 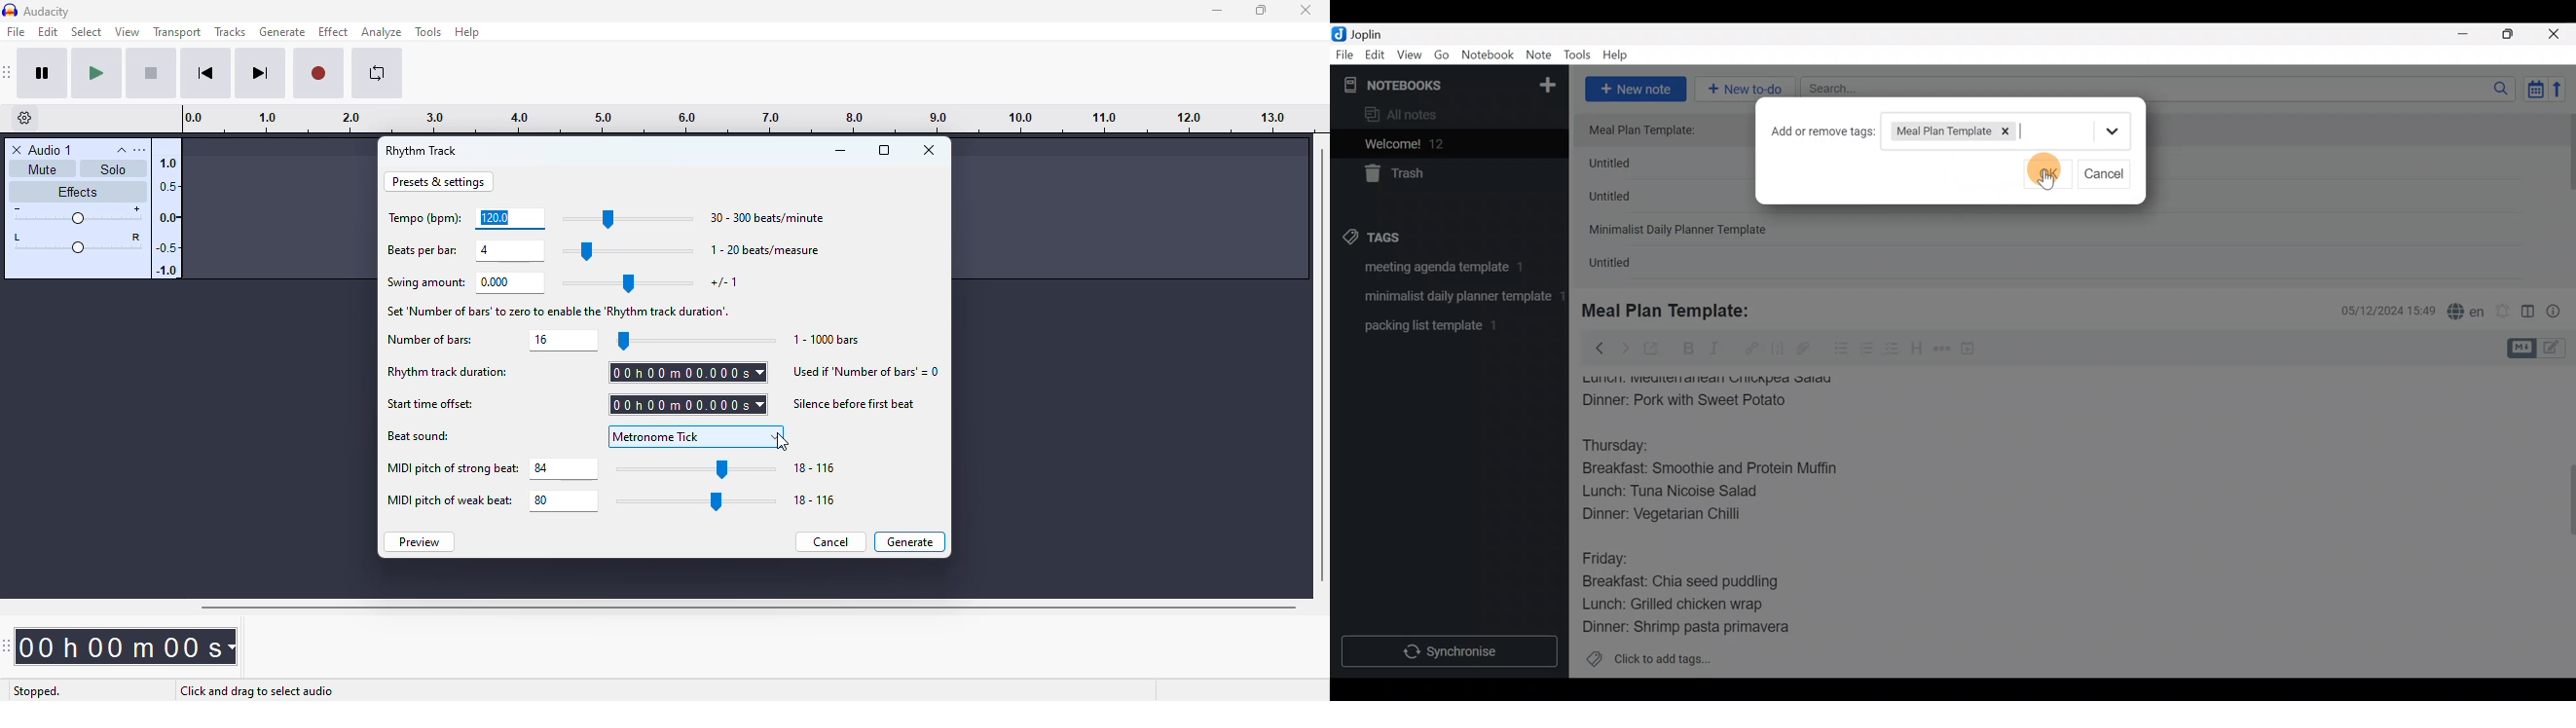 I want to click on Back, so click(x=1594, y=347).